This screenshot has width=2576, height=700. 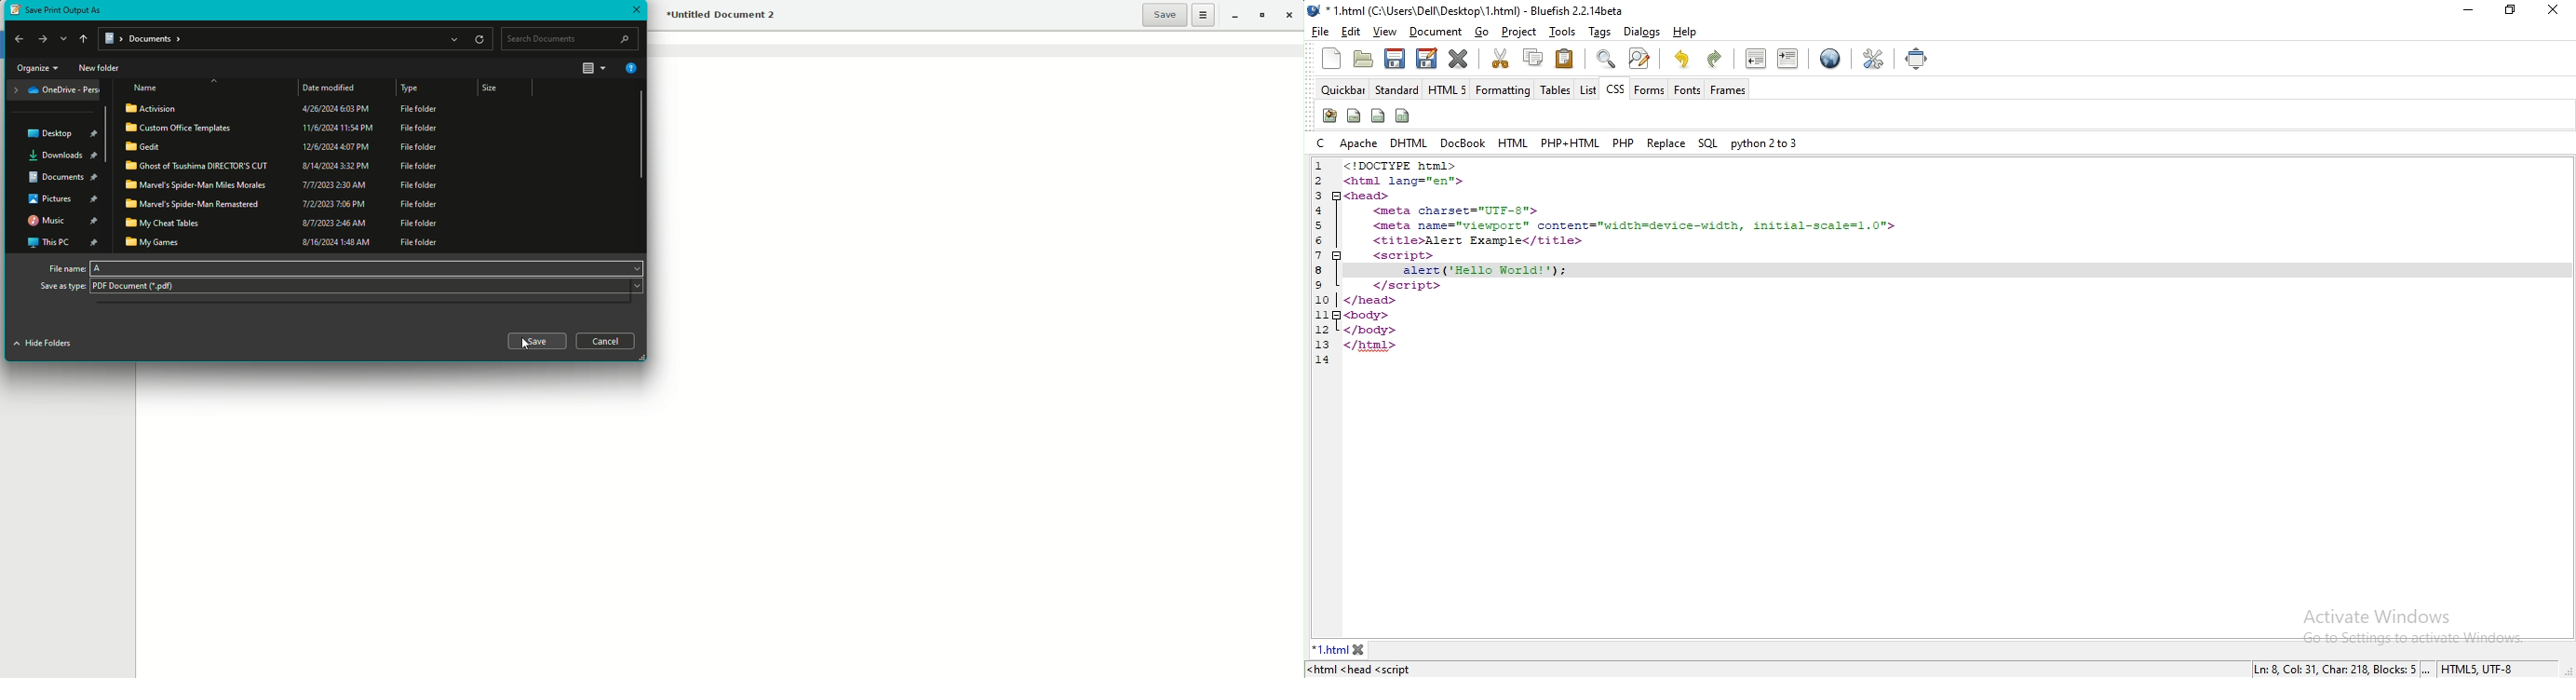 I want to click on close, so click(x=2554, y=10).